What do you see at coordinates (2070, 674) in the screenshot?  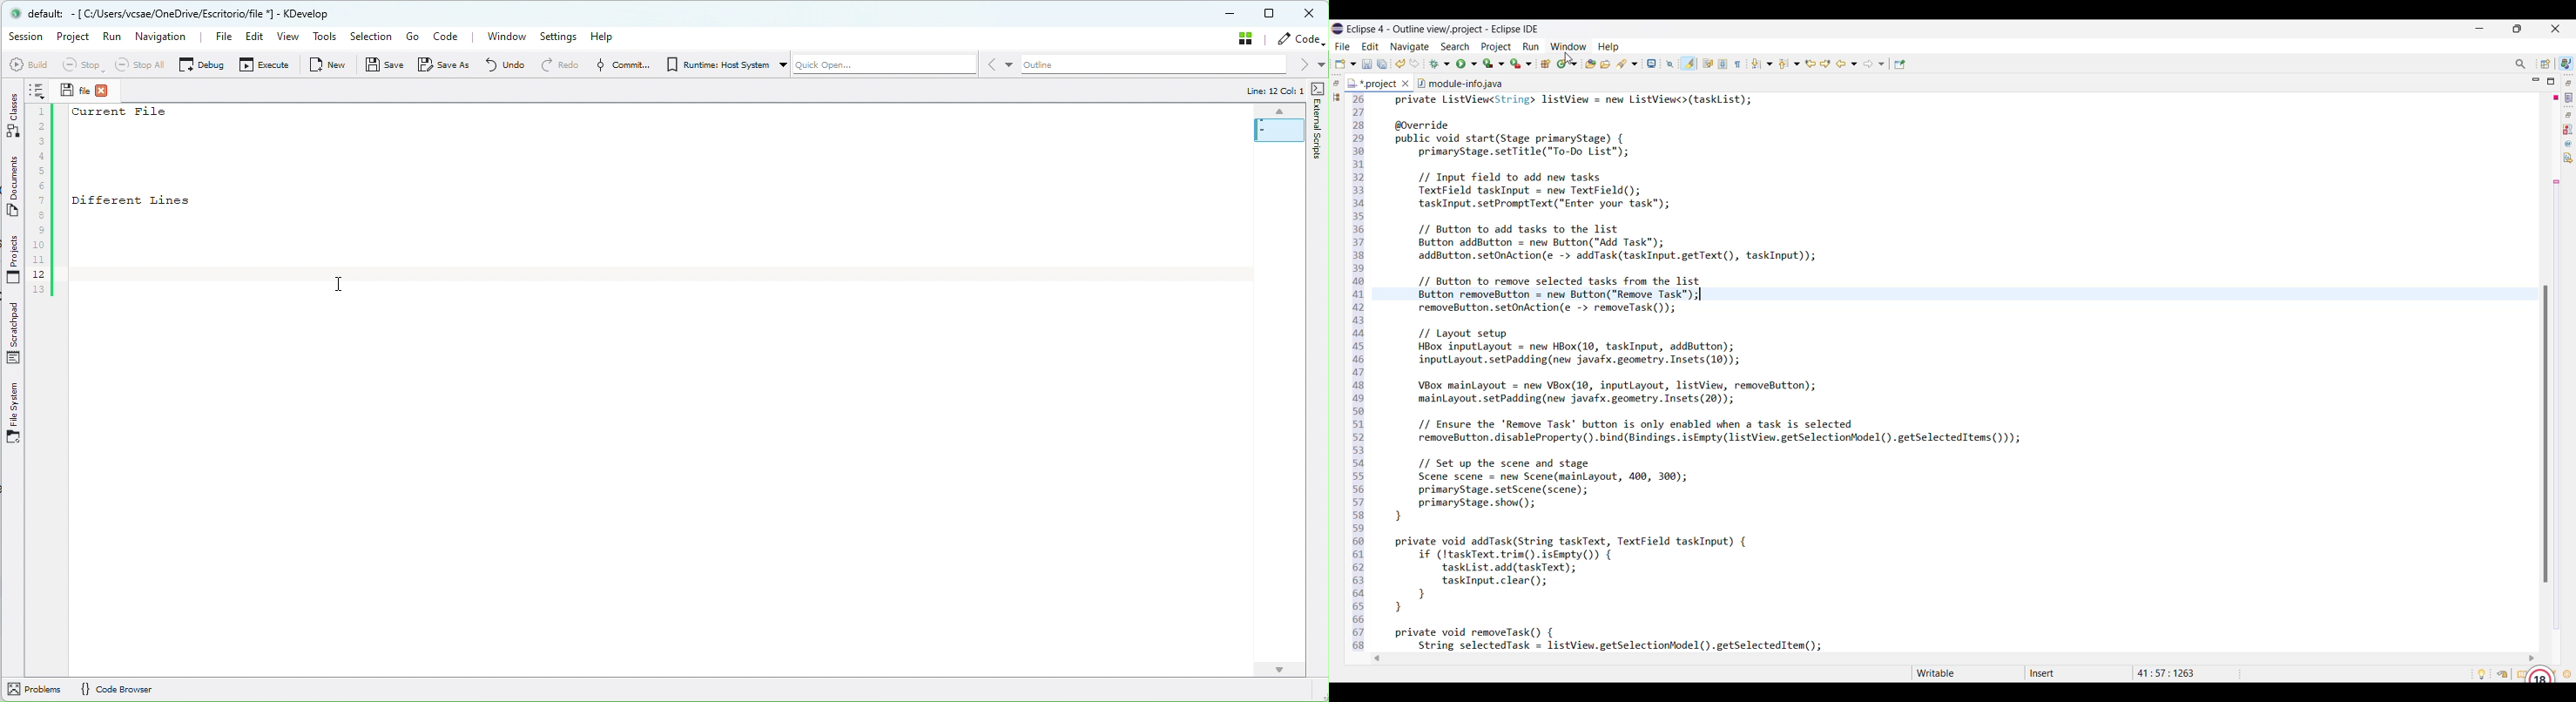 I see `Status bar details` at bounding box center [2070, 674].